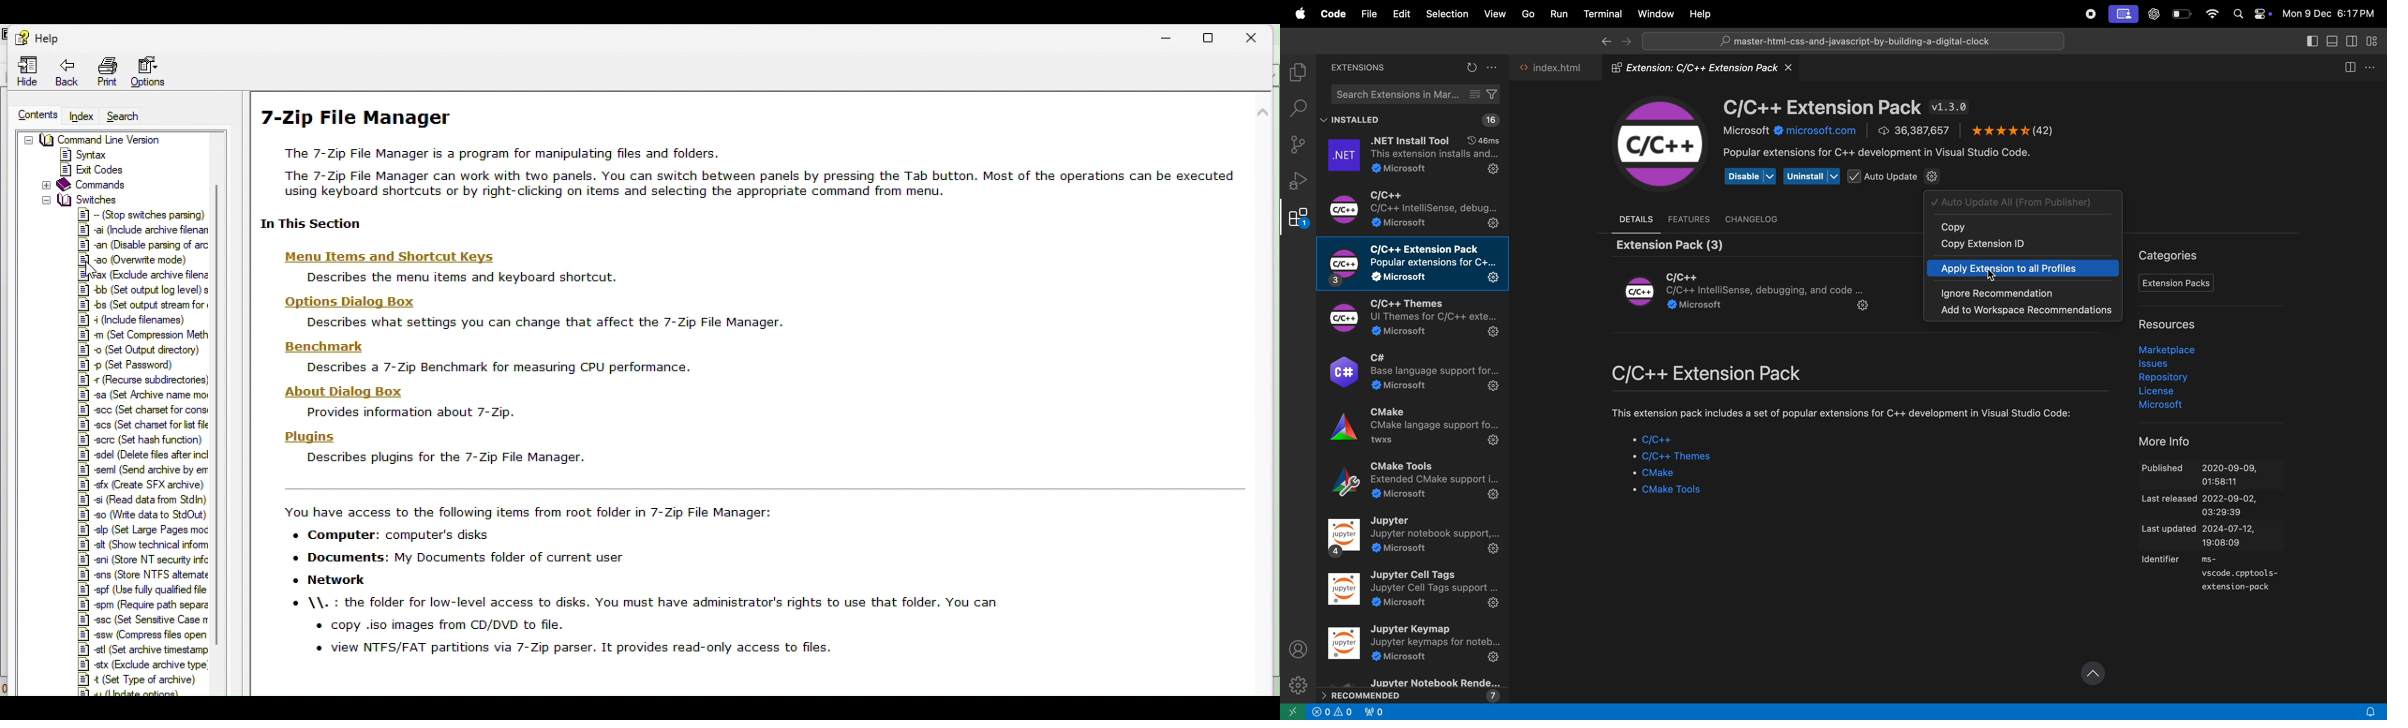  What do you see at coordinates (444, 459) in the screenshot?
I see `Describes plugins for the 7-Zip File Manager.` at bounding box center [444, 459].